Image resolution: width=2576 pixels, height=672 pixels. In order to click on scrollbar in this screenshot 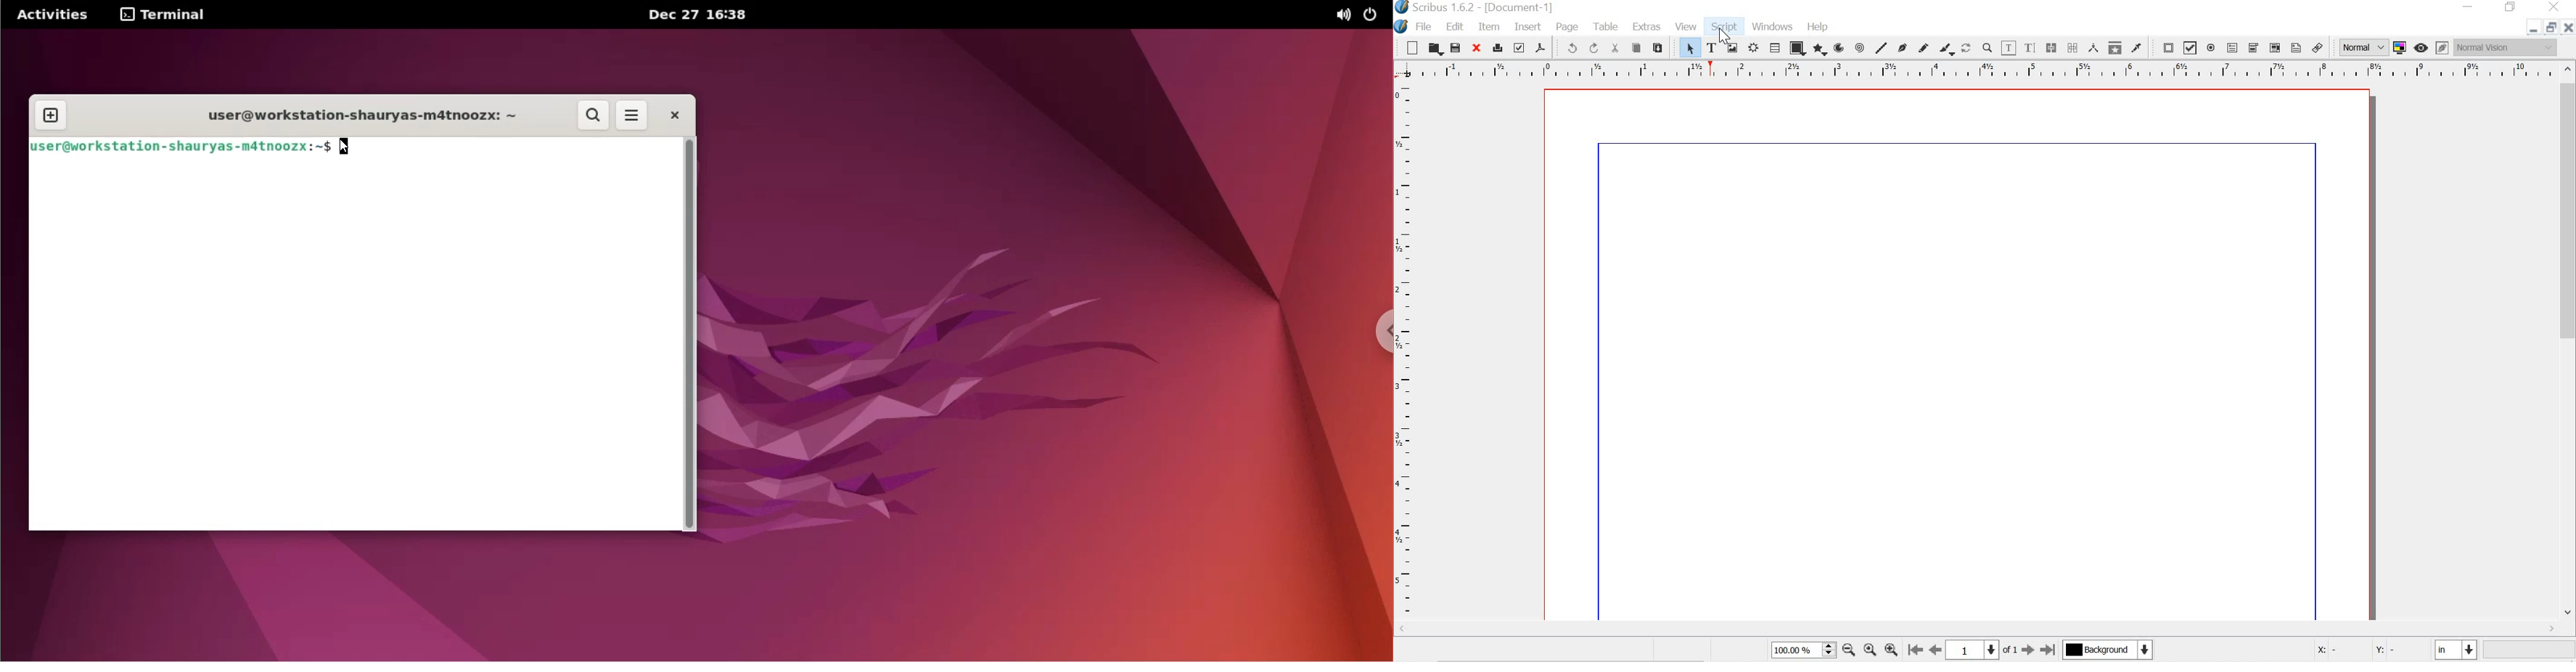, I will do `click(2569, 343)`.